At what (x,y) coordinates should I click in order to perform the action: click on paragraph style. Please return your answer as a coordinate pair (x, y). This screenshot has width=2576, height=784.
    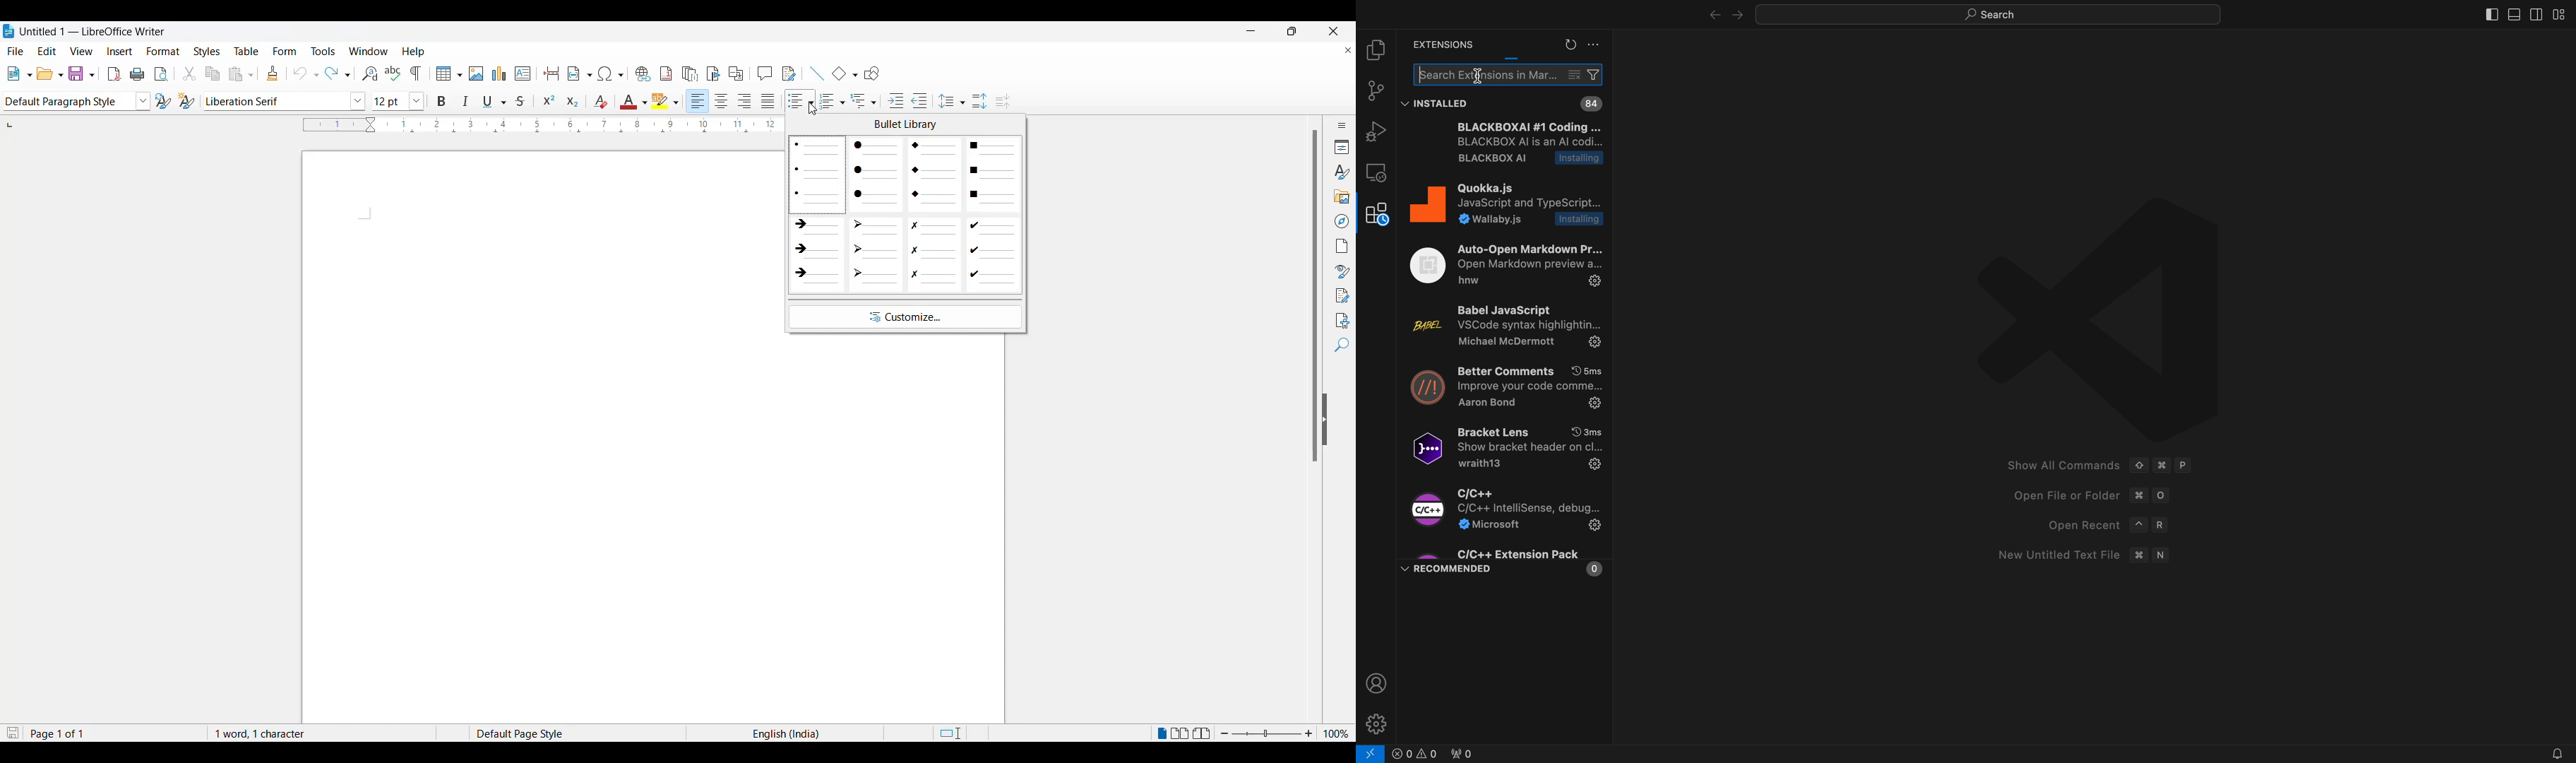
    Looking at the image, I should click on (75, 102).